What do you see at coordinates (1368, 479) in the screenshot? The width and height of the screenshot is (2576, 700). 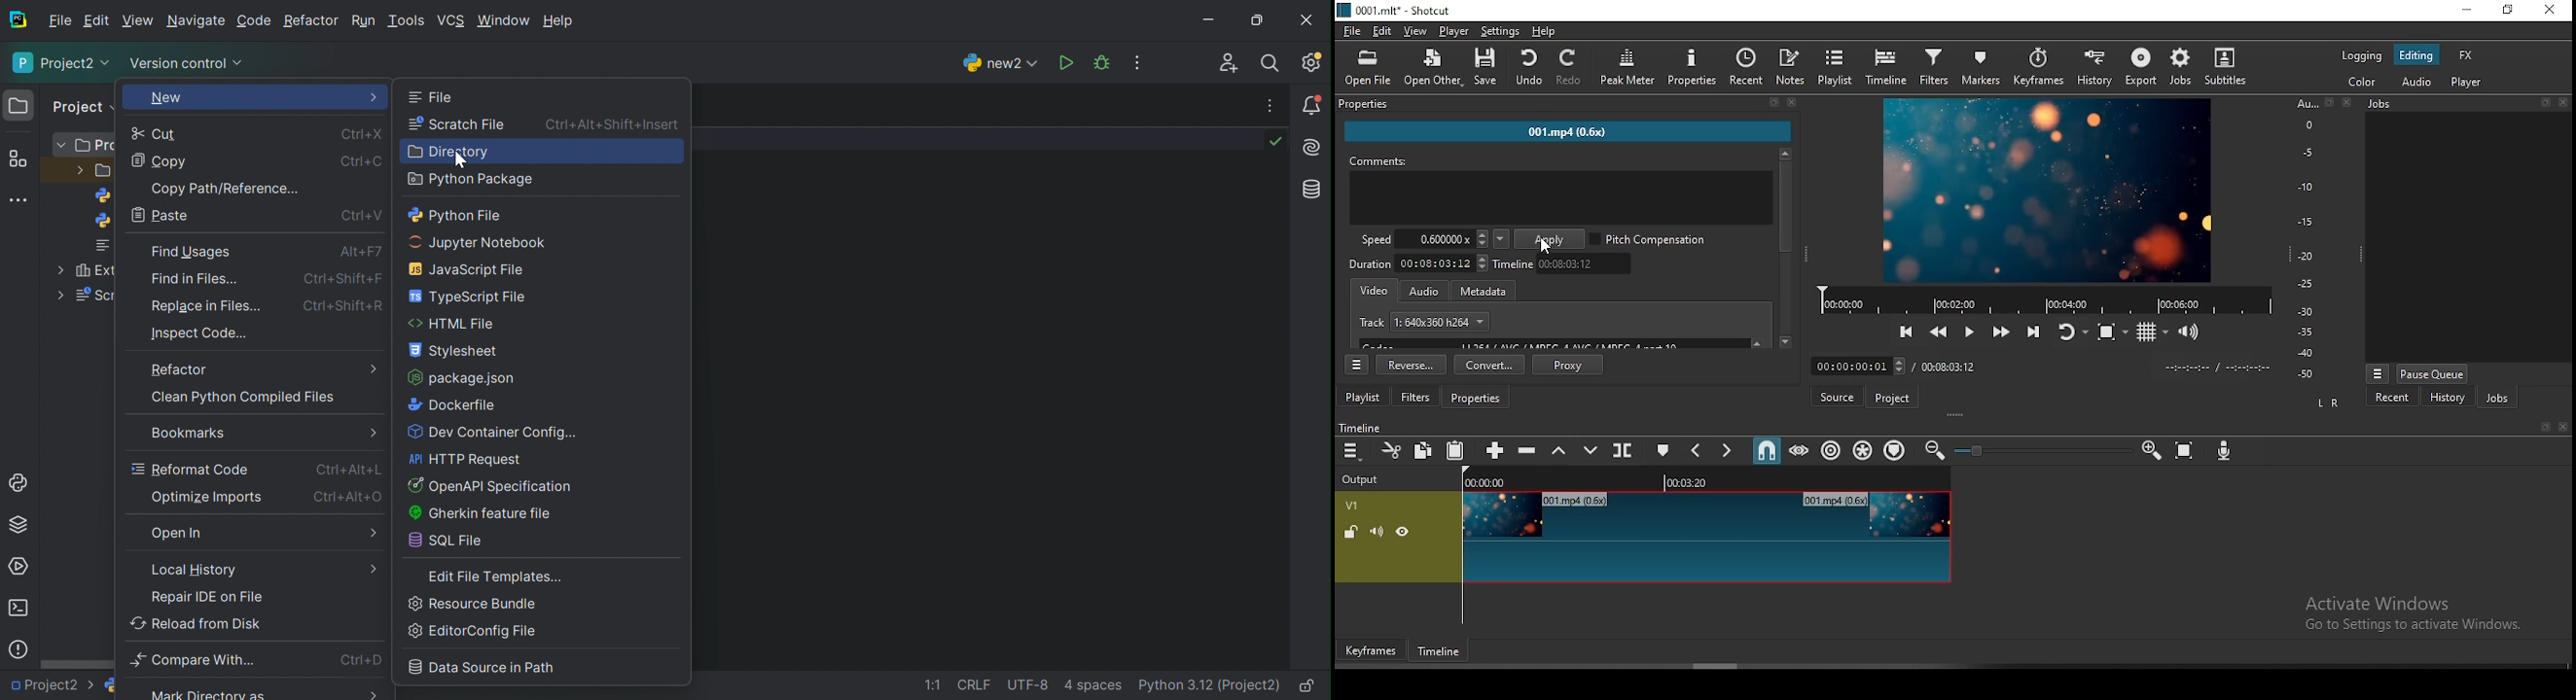 I see `output` at bounding box center [1368, 479].